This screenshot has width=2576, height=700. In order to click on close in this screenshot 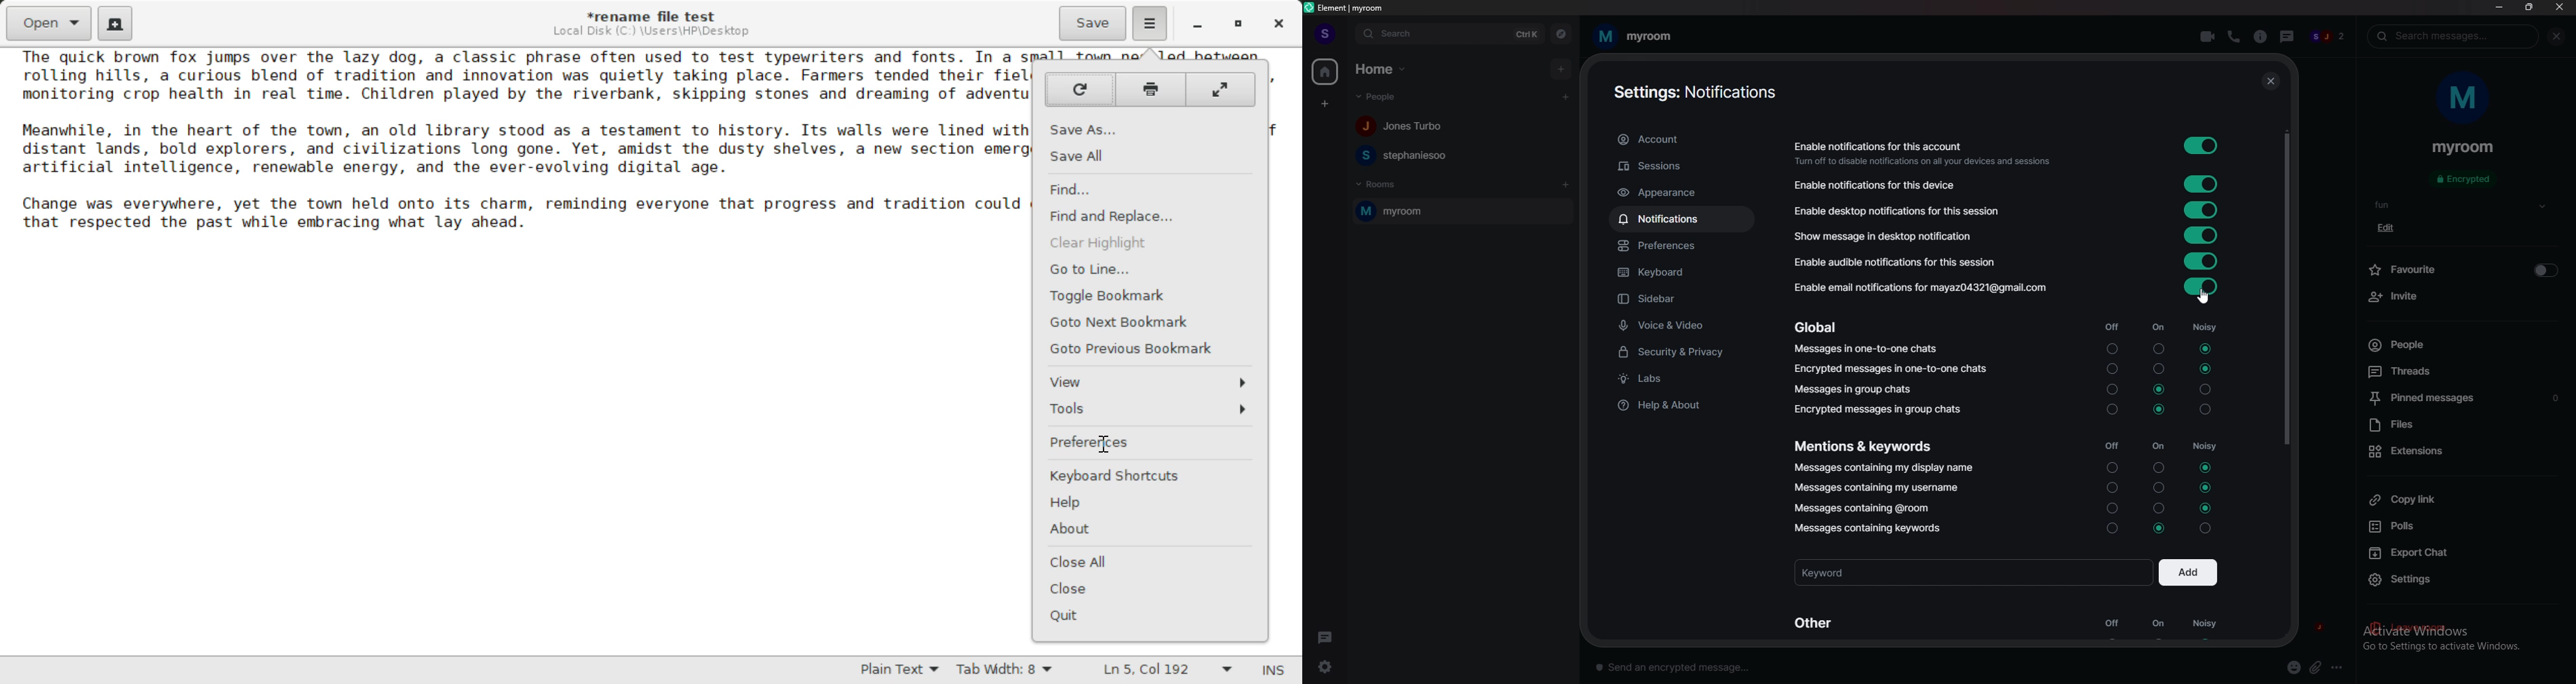, I will do `click(2559, 7)`.